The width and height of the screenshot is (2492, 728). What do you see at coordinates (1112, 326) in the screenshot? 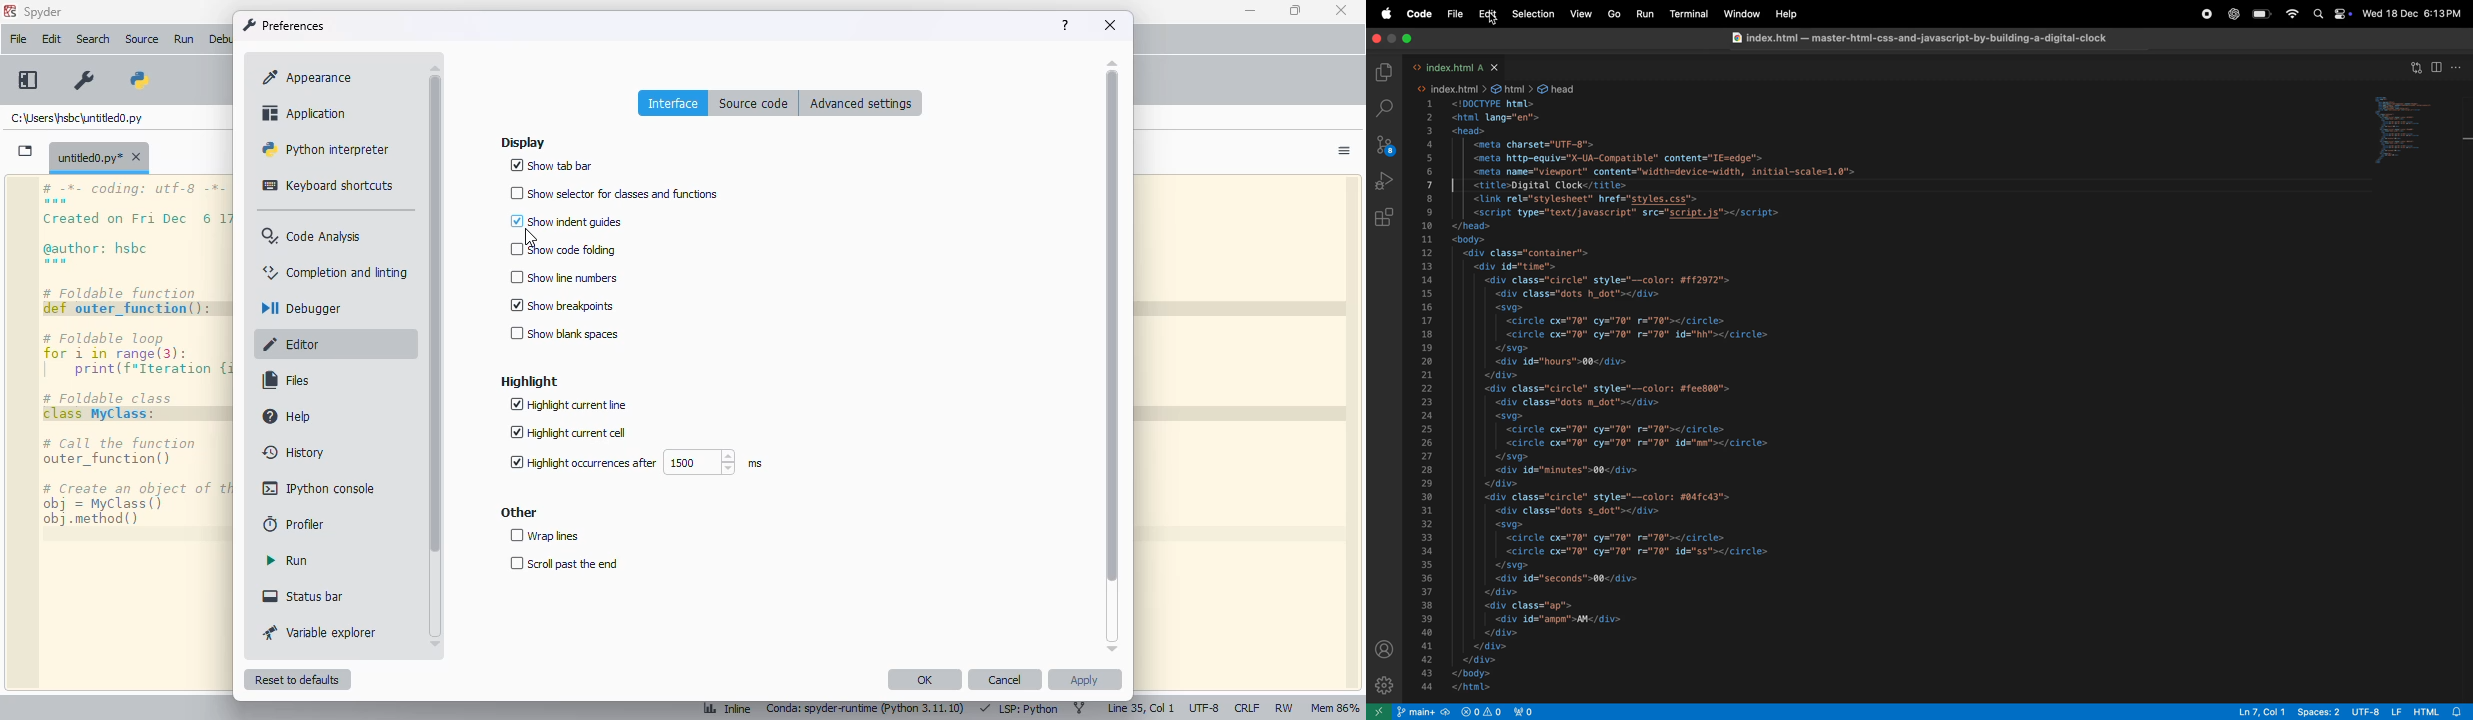
I see `vertical scroll bar` at bounding box center [1112, 326].